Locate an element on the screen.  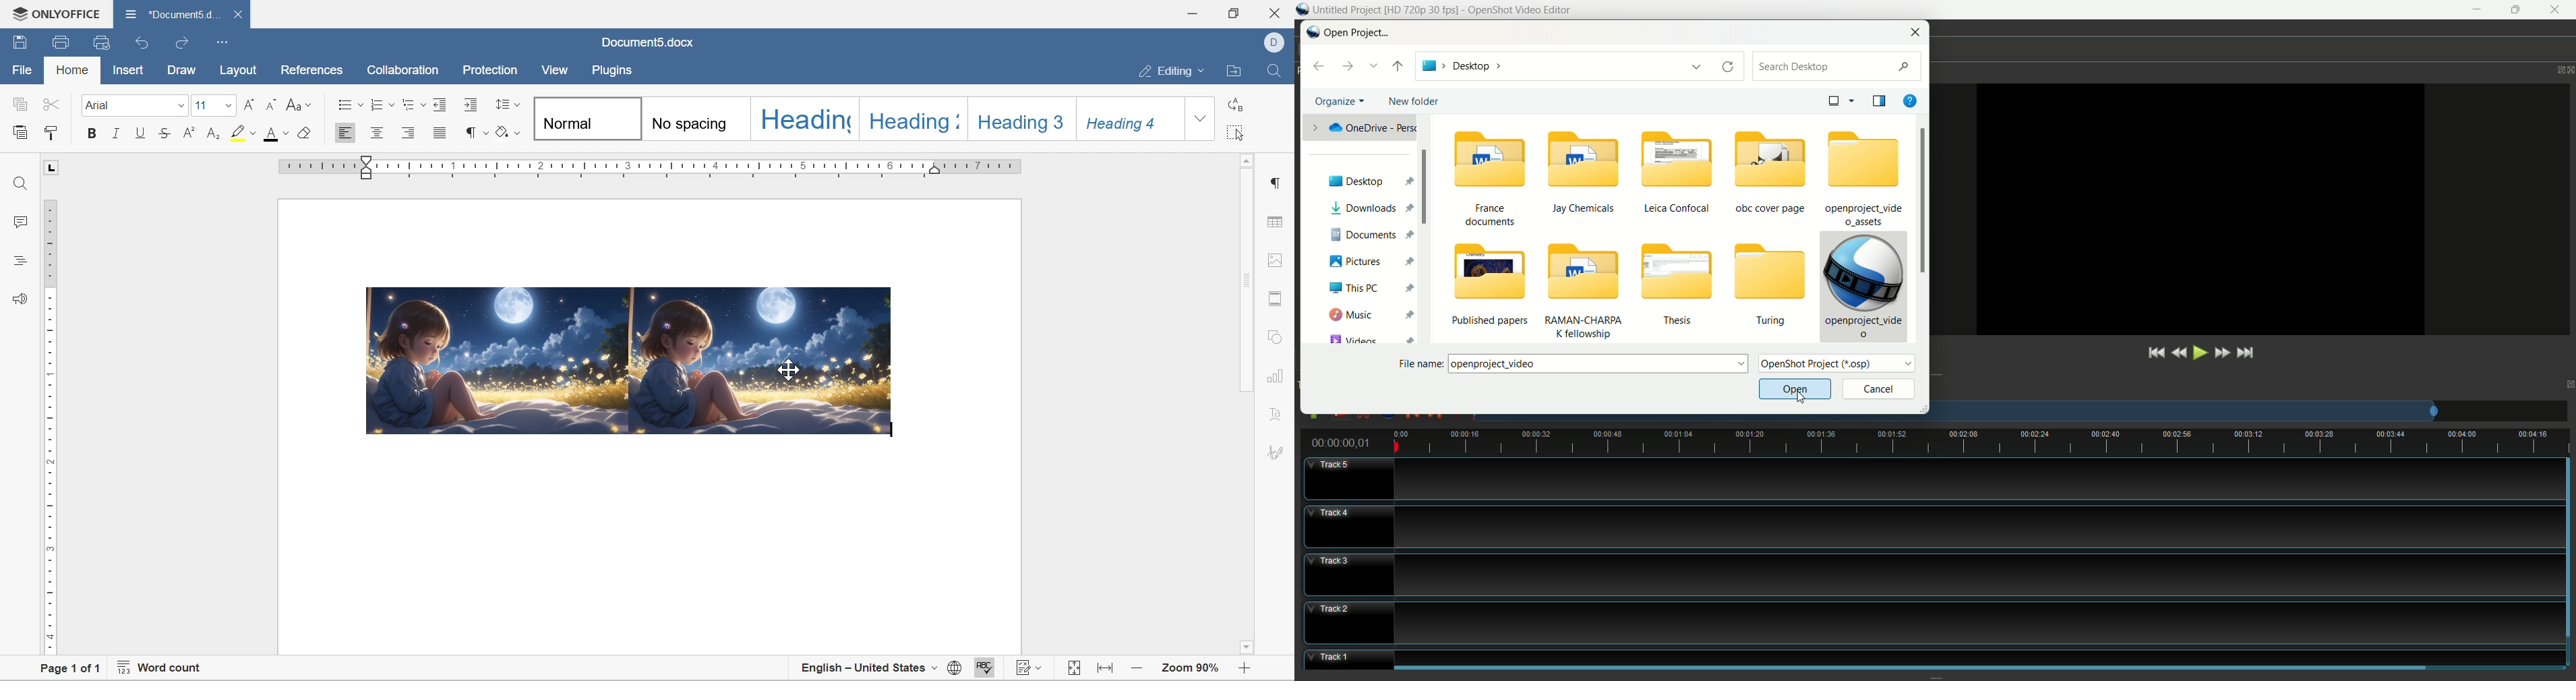
restore down is located at coordinates (1232, 11).